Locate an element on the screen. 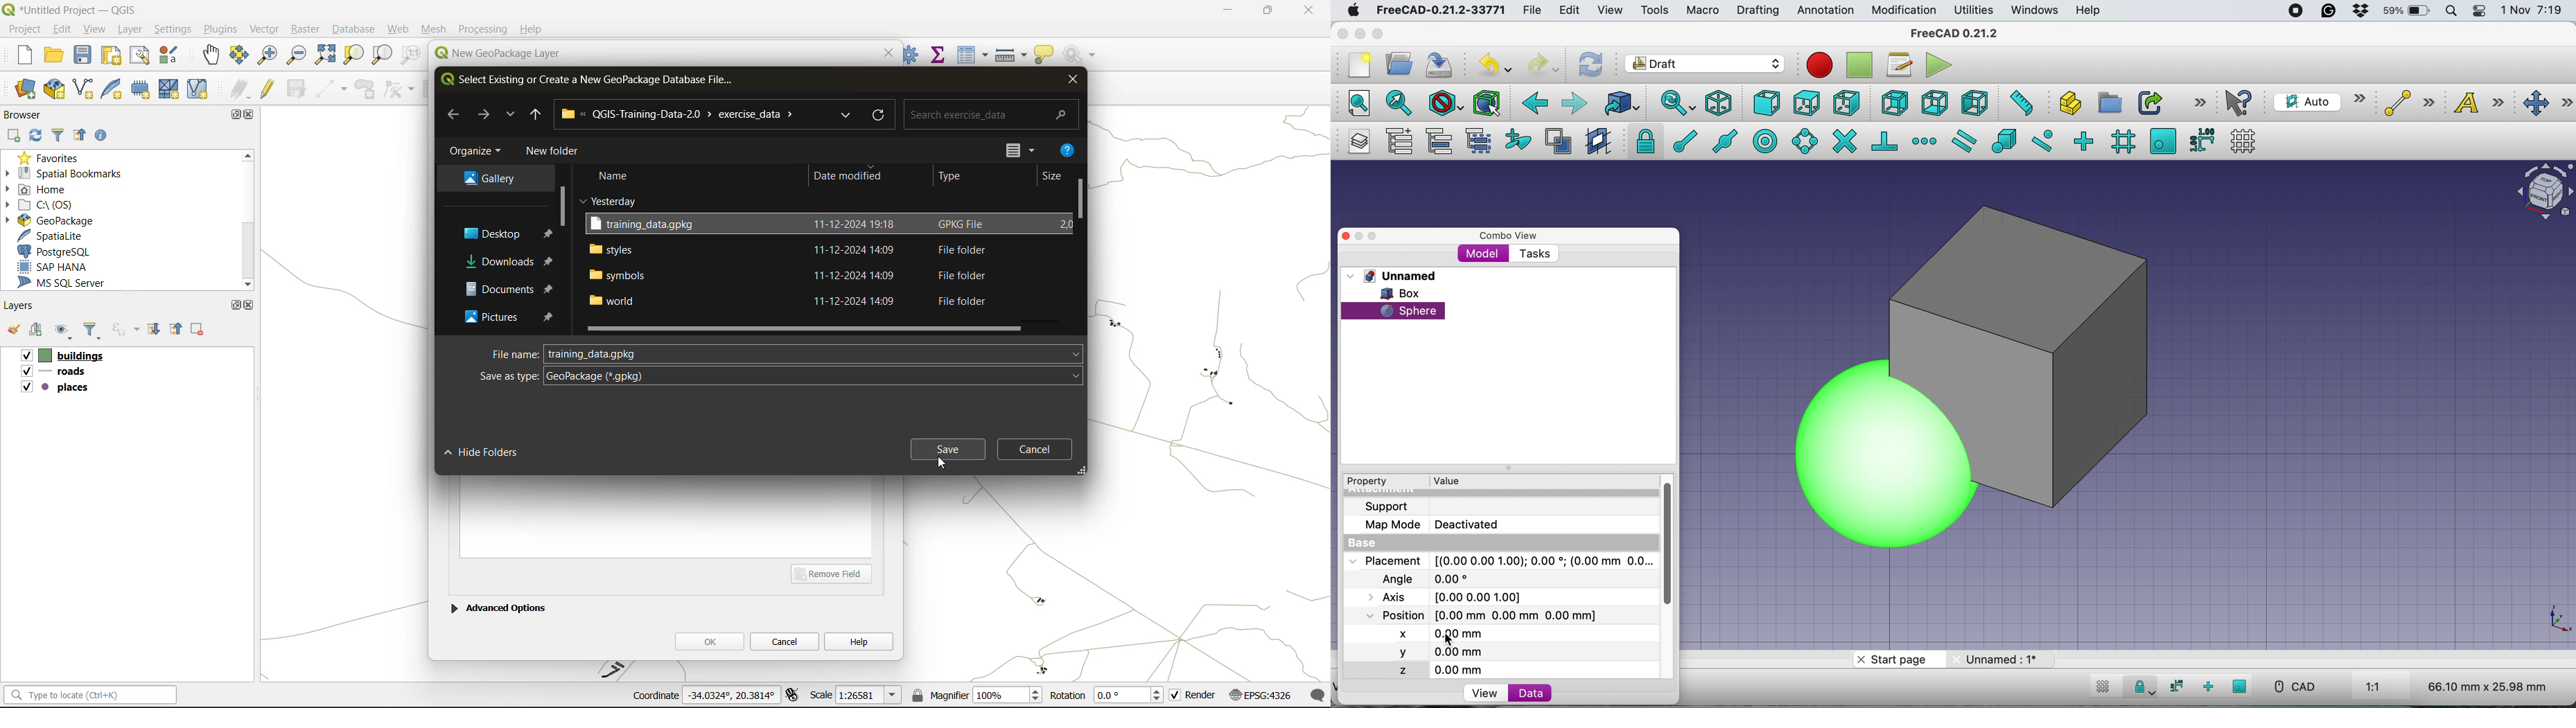 The image size is (2576, 728). Scroll Bar is located at coordinates (1080, 208).